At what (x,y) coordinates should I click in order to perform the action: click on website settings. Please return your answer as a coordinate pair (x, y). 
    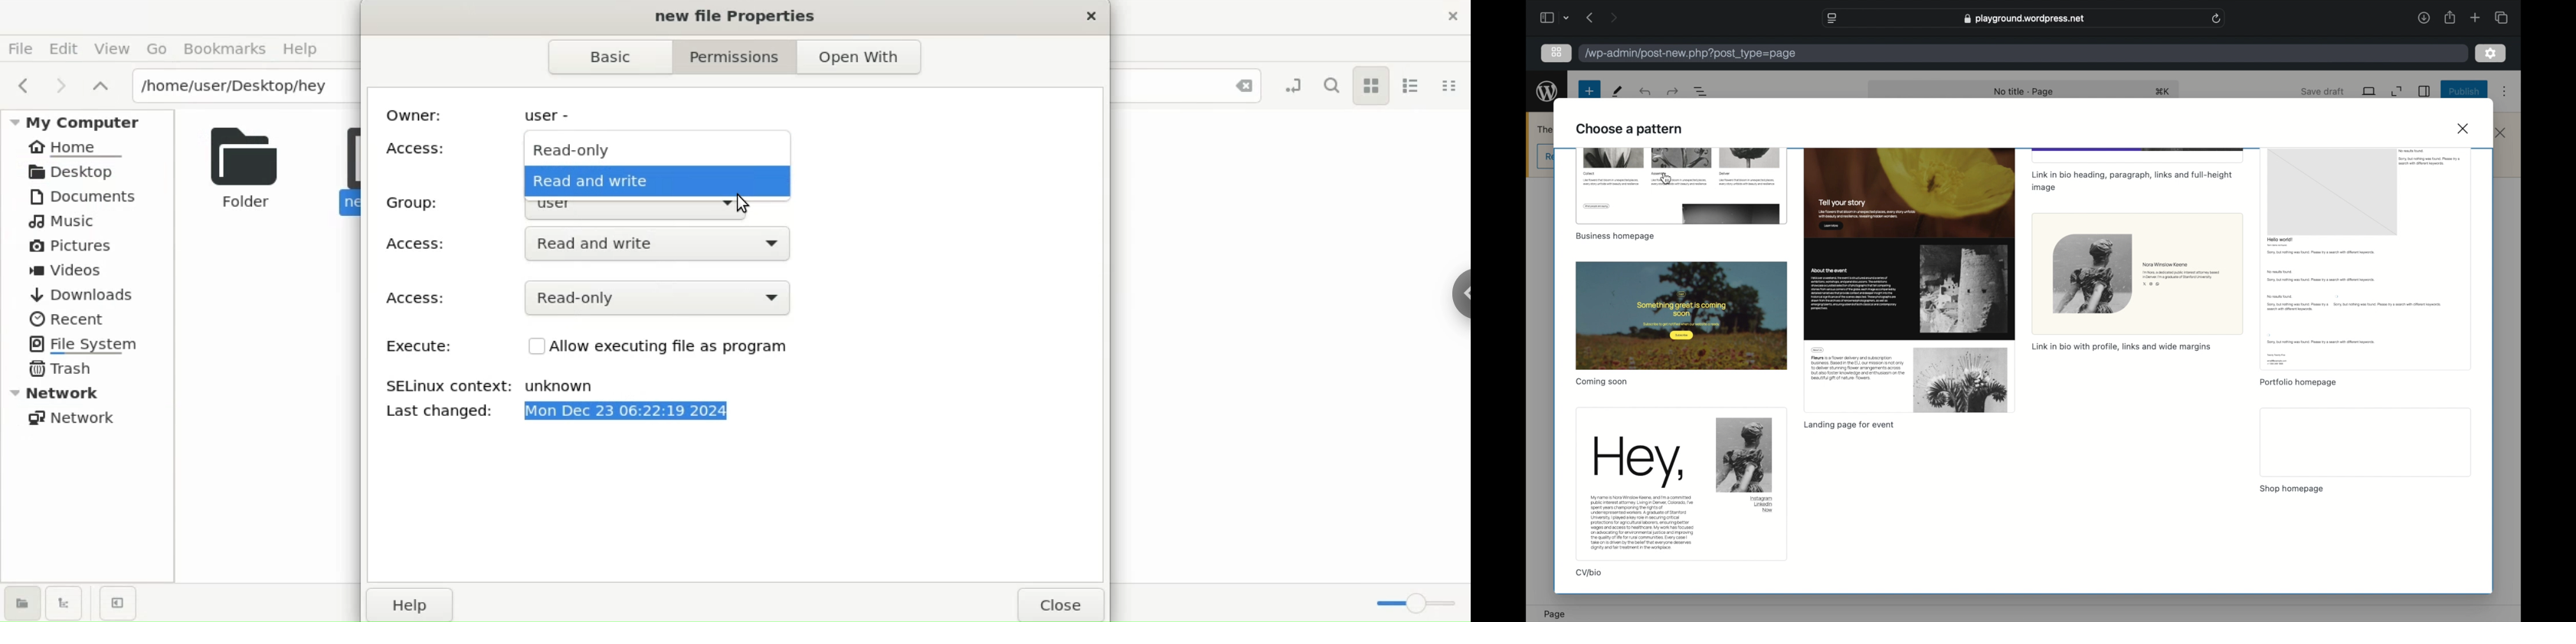
    Looking at the image, I should click on (1831, 19).